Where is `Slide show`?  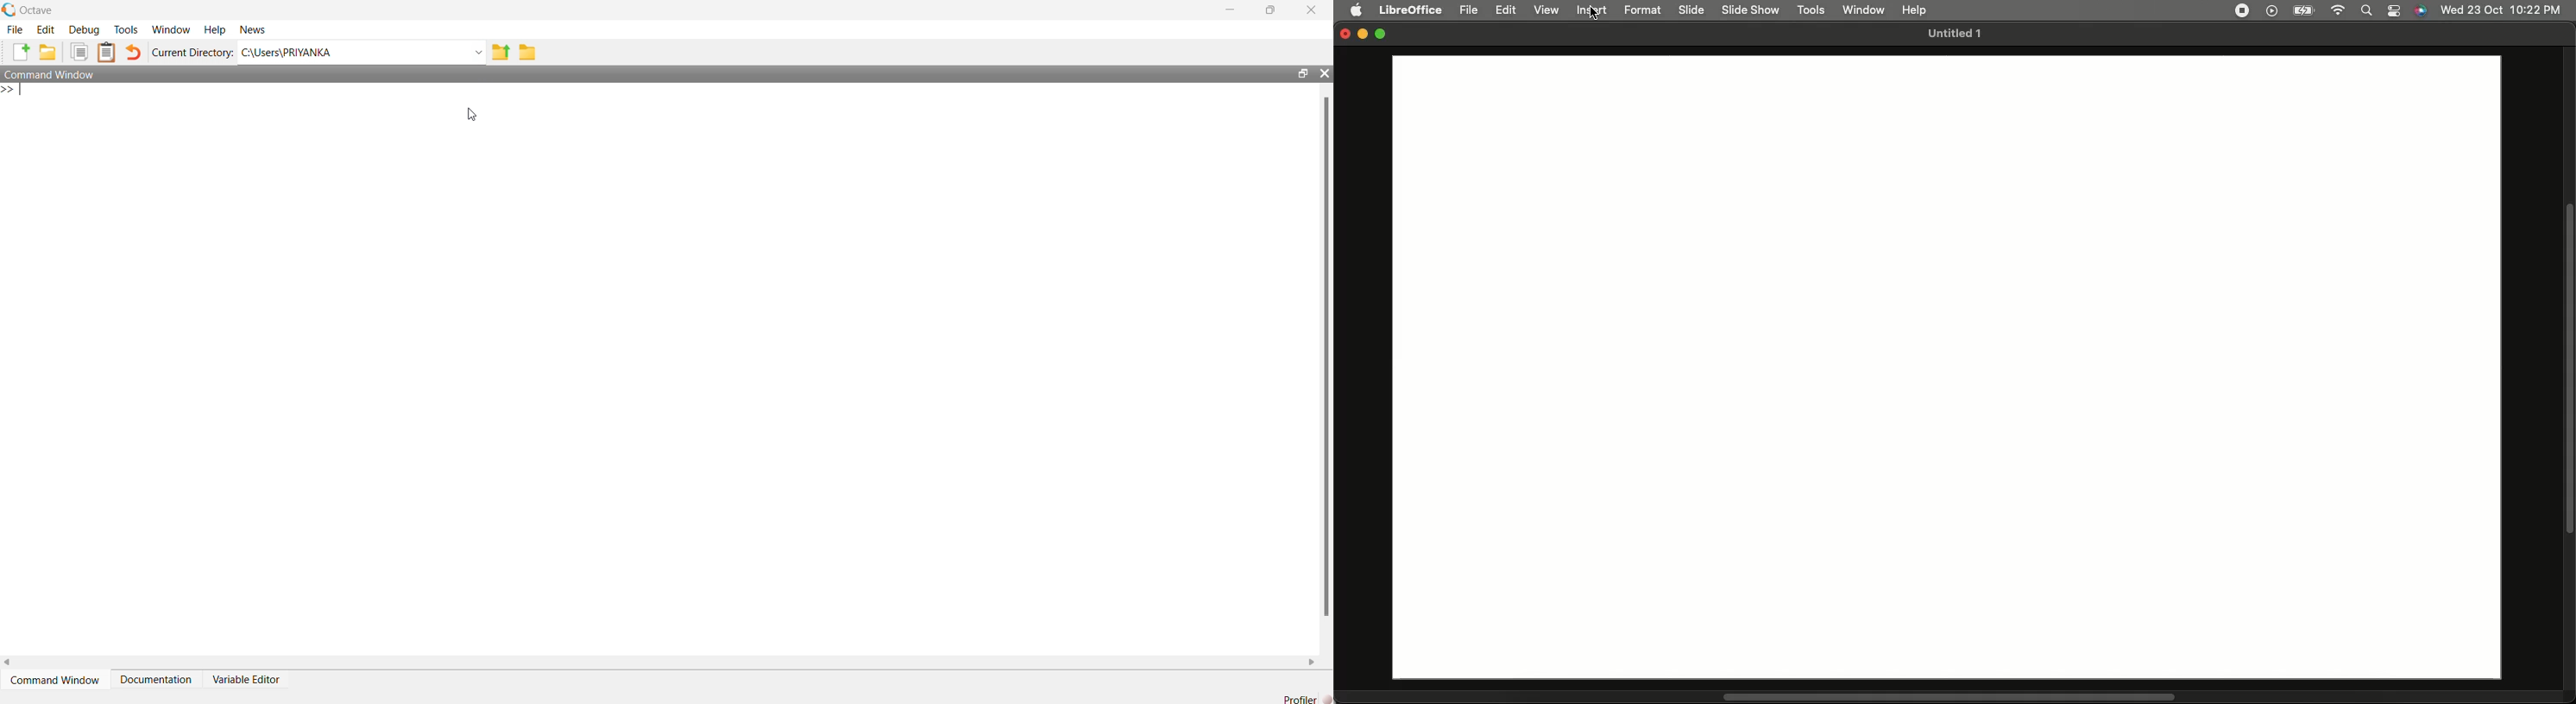 Slide show is located at coordinates (1750, 9).